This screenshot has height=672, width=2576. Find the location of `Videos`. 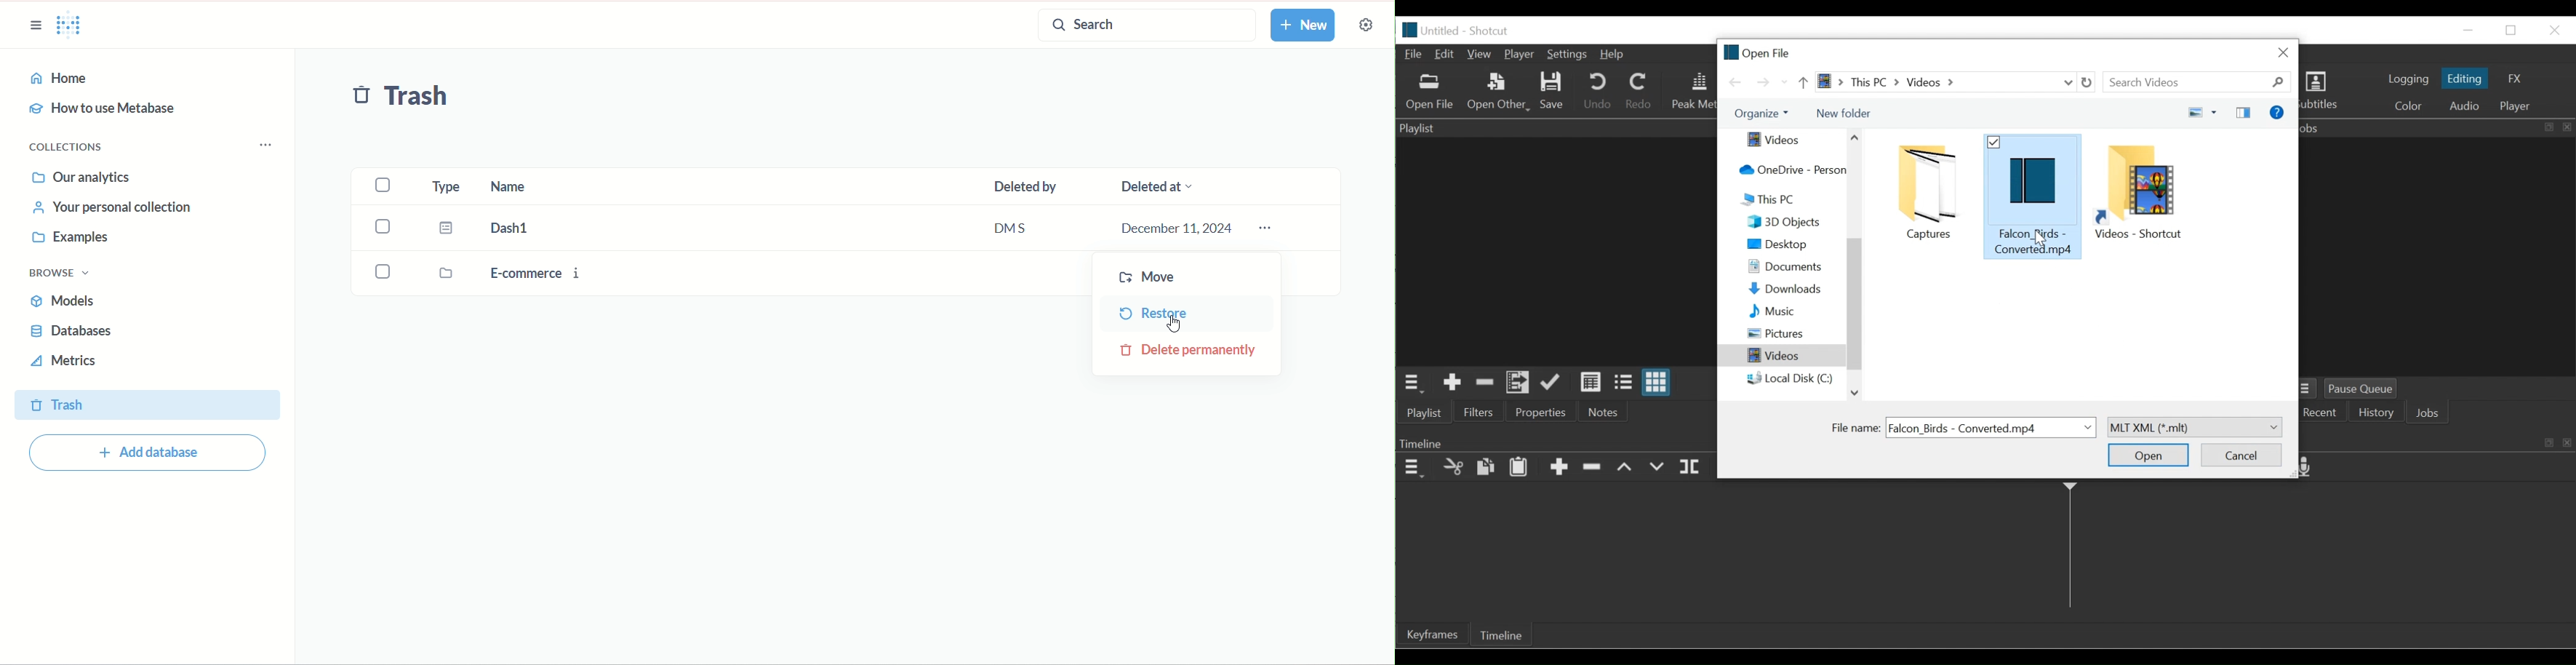

Videos is located at coordinates (1781, 356).